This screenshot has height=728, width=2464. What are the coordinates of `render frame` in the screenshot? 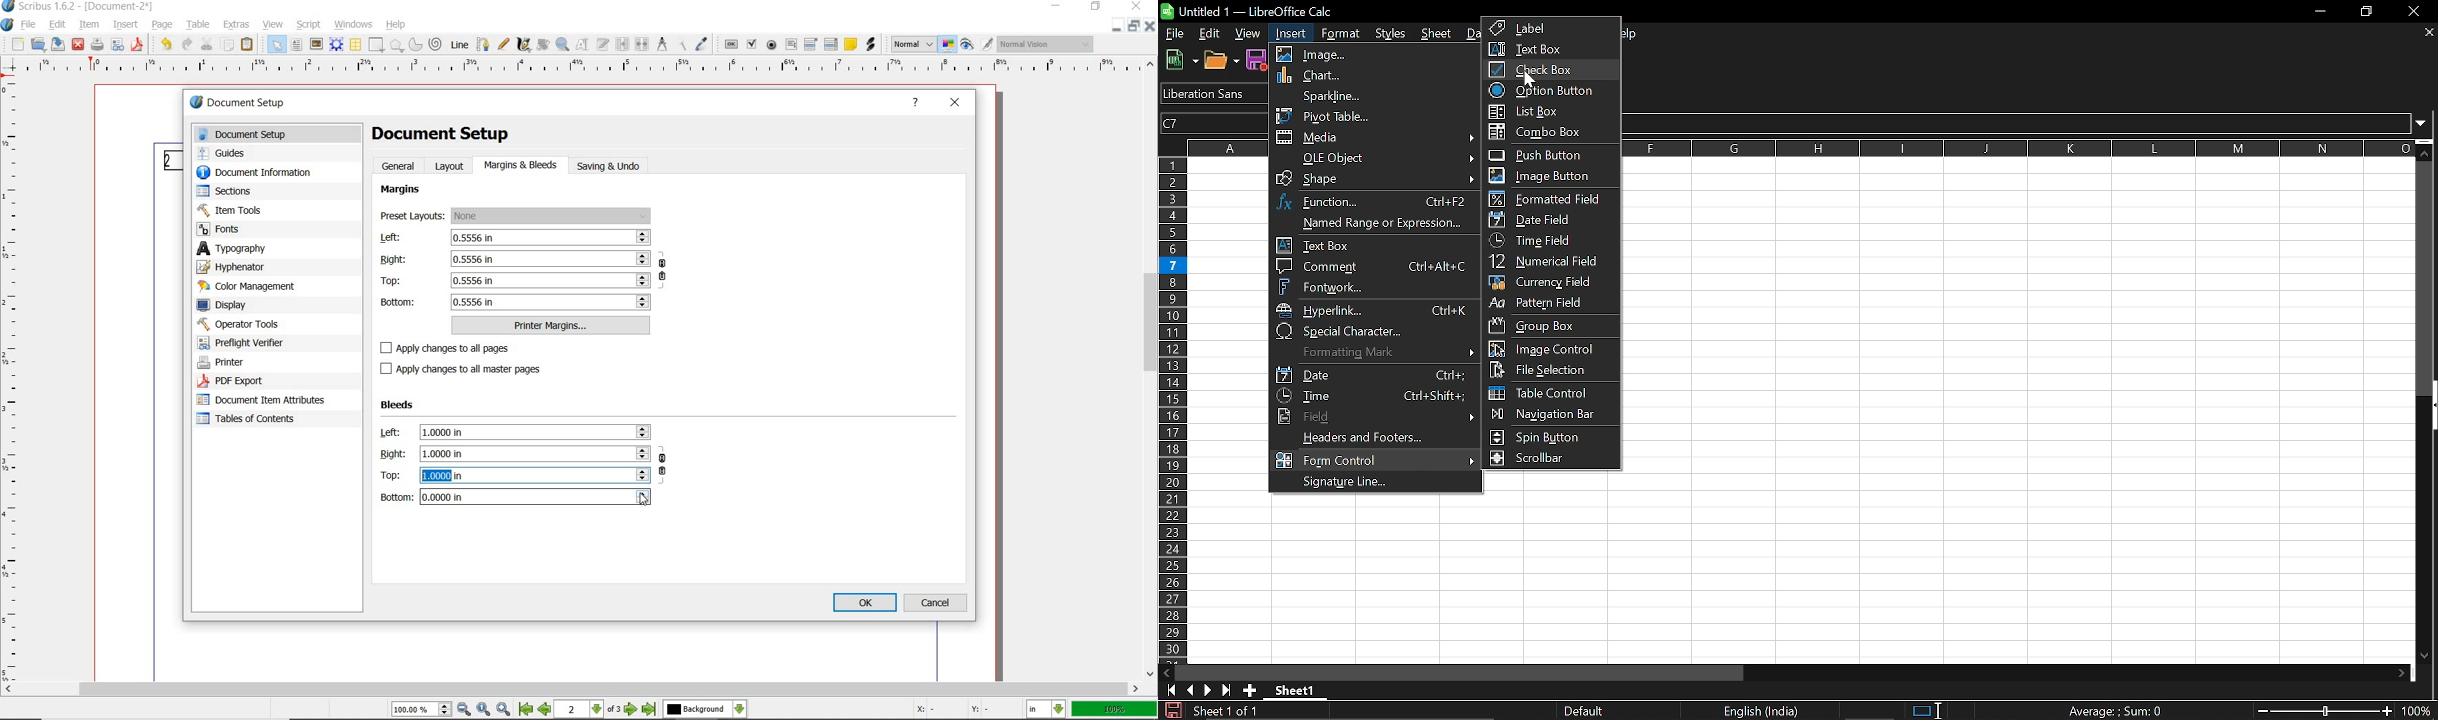 It's located at (337, 43).